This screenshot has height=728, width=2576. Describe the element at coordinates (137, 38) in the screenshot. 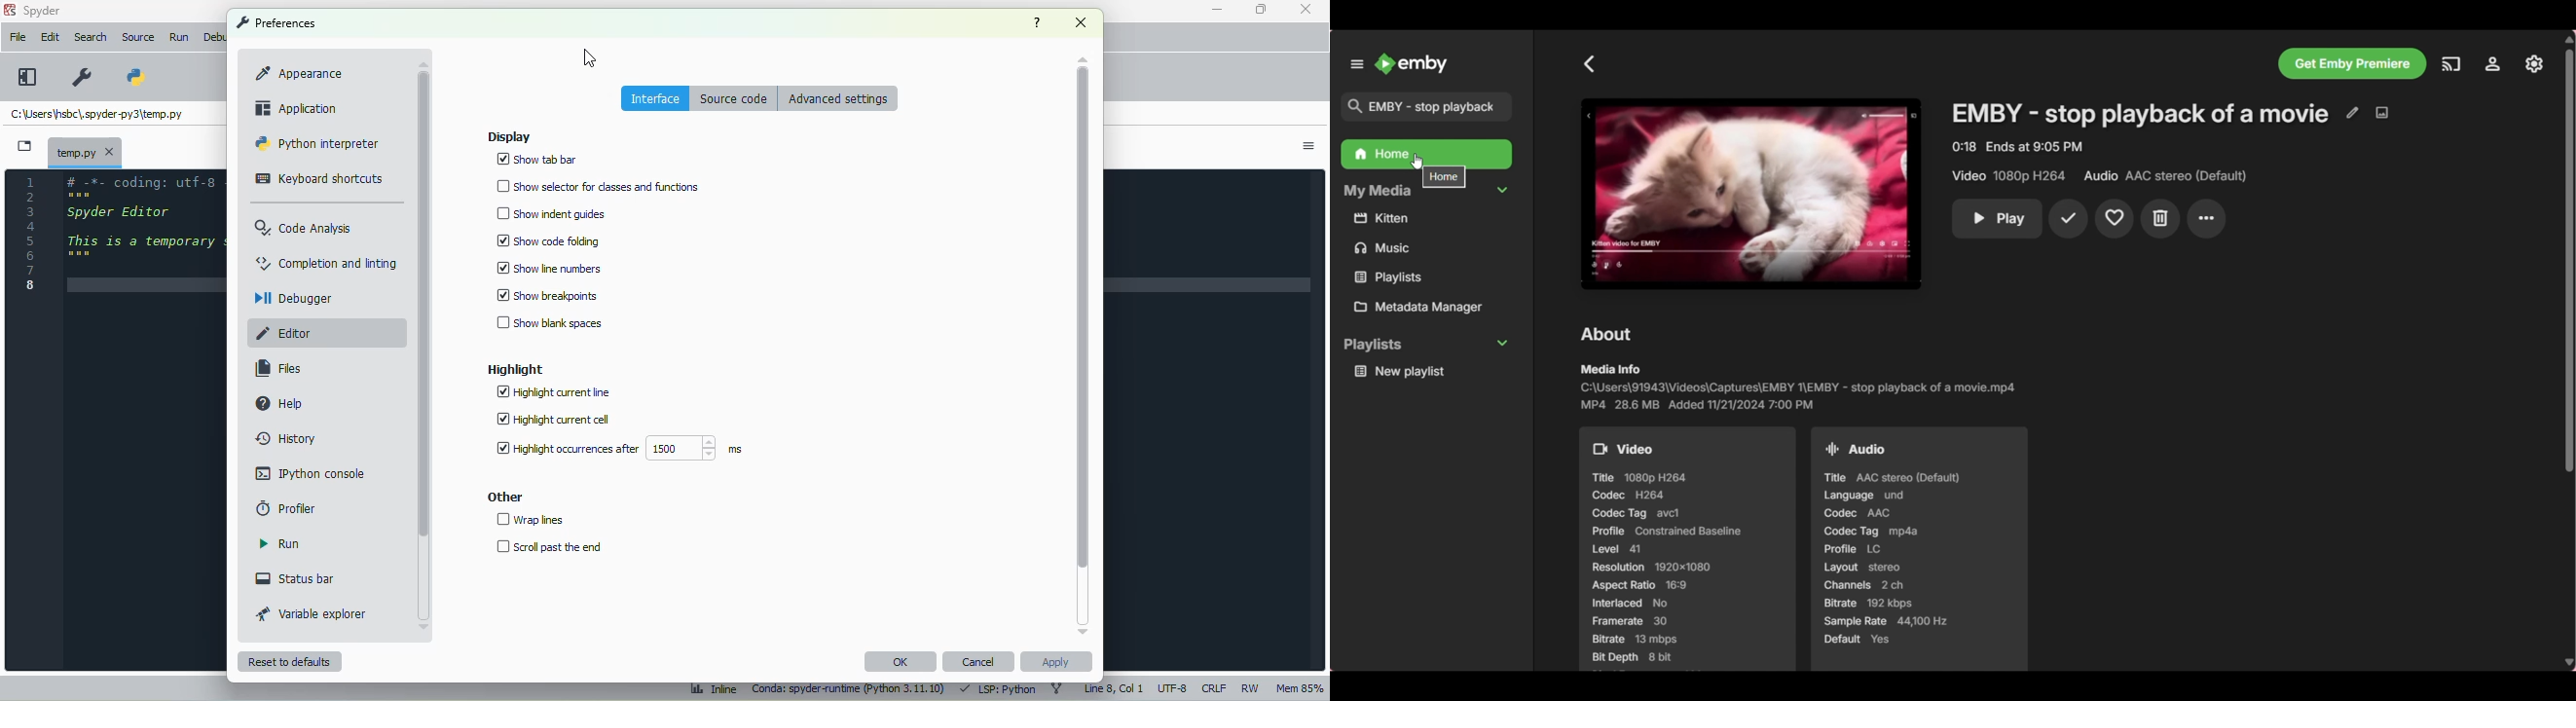

I see `source` at that location.